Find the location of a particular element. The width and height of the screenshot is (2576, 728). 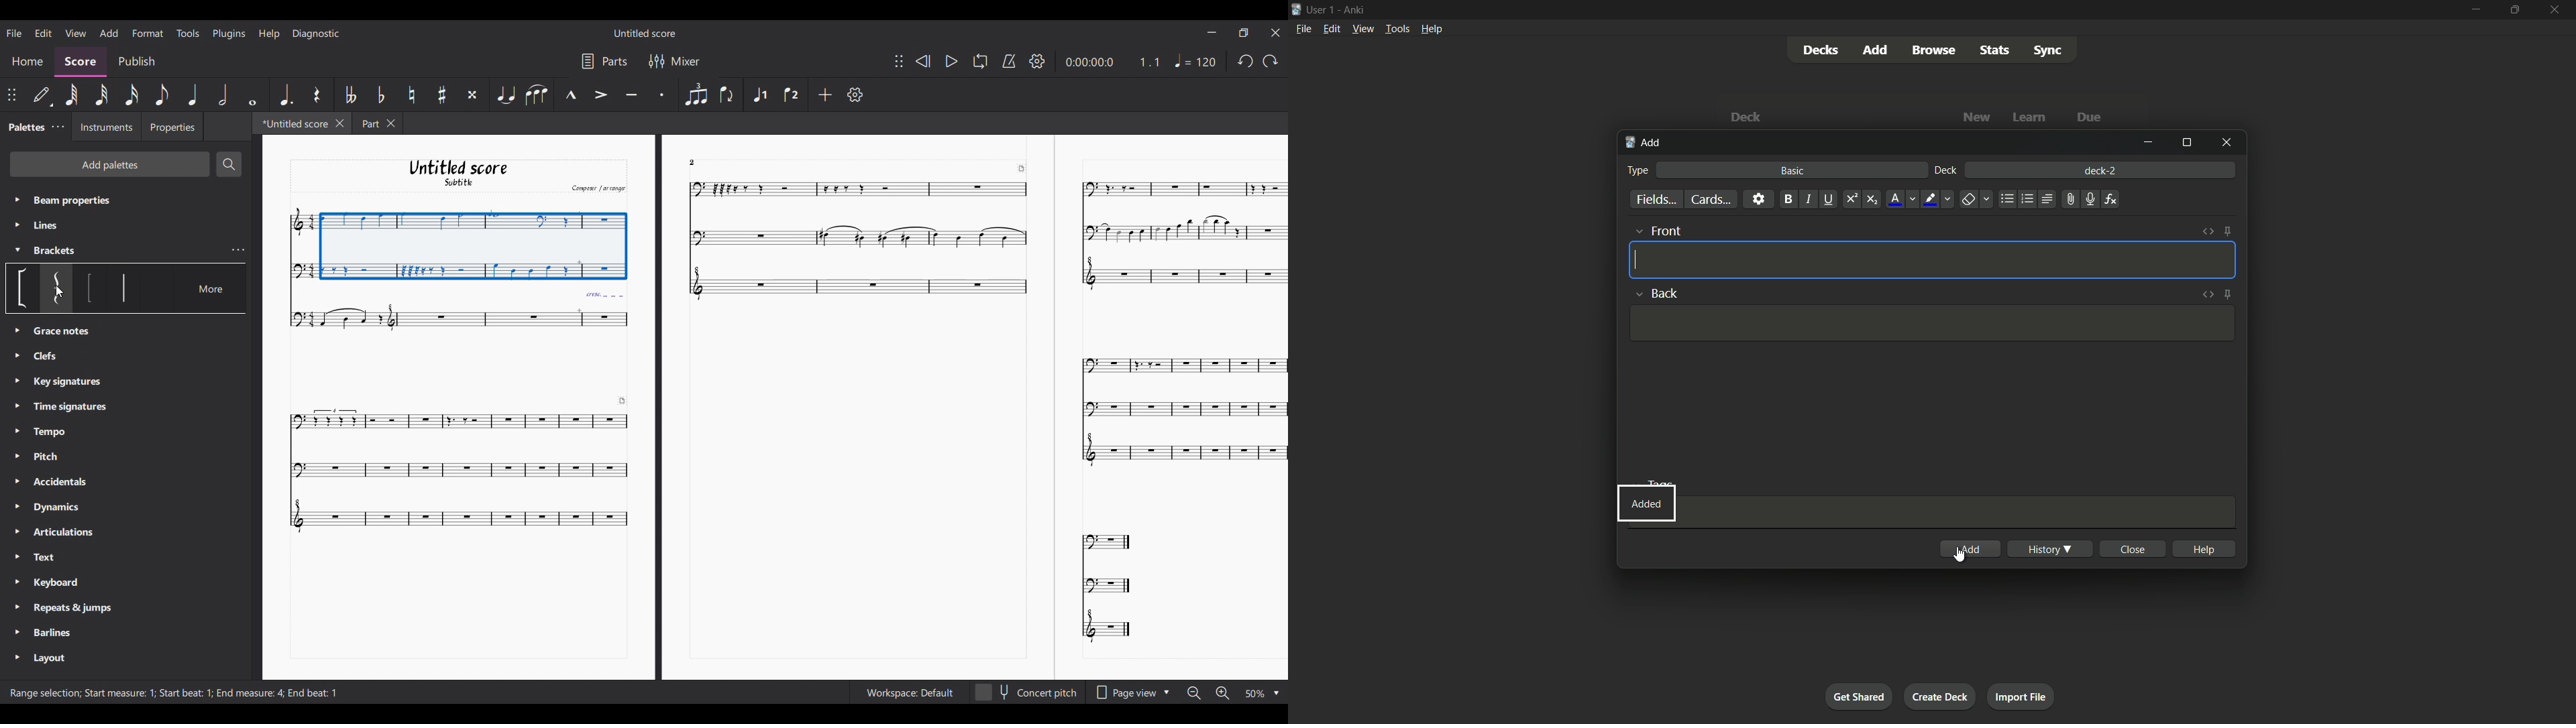

file menu is located at coordinates (1302, 29).